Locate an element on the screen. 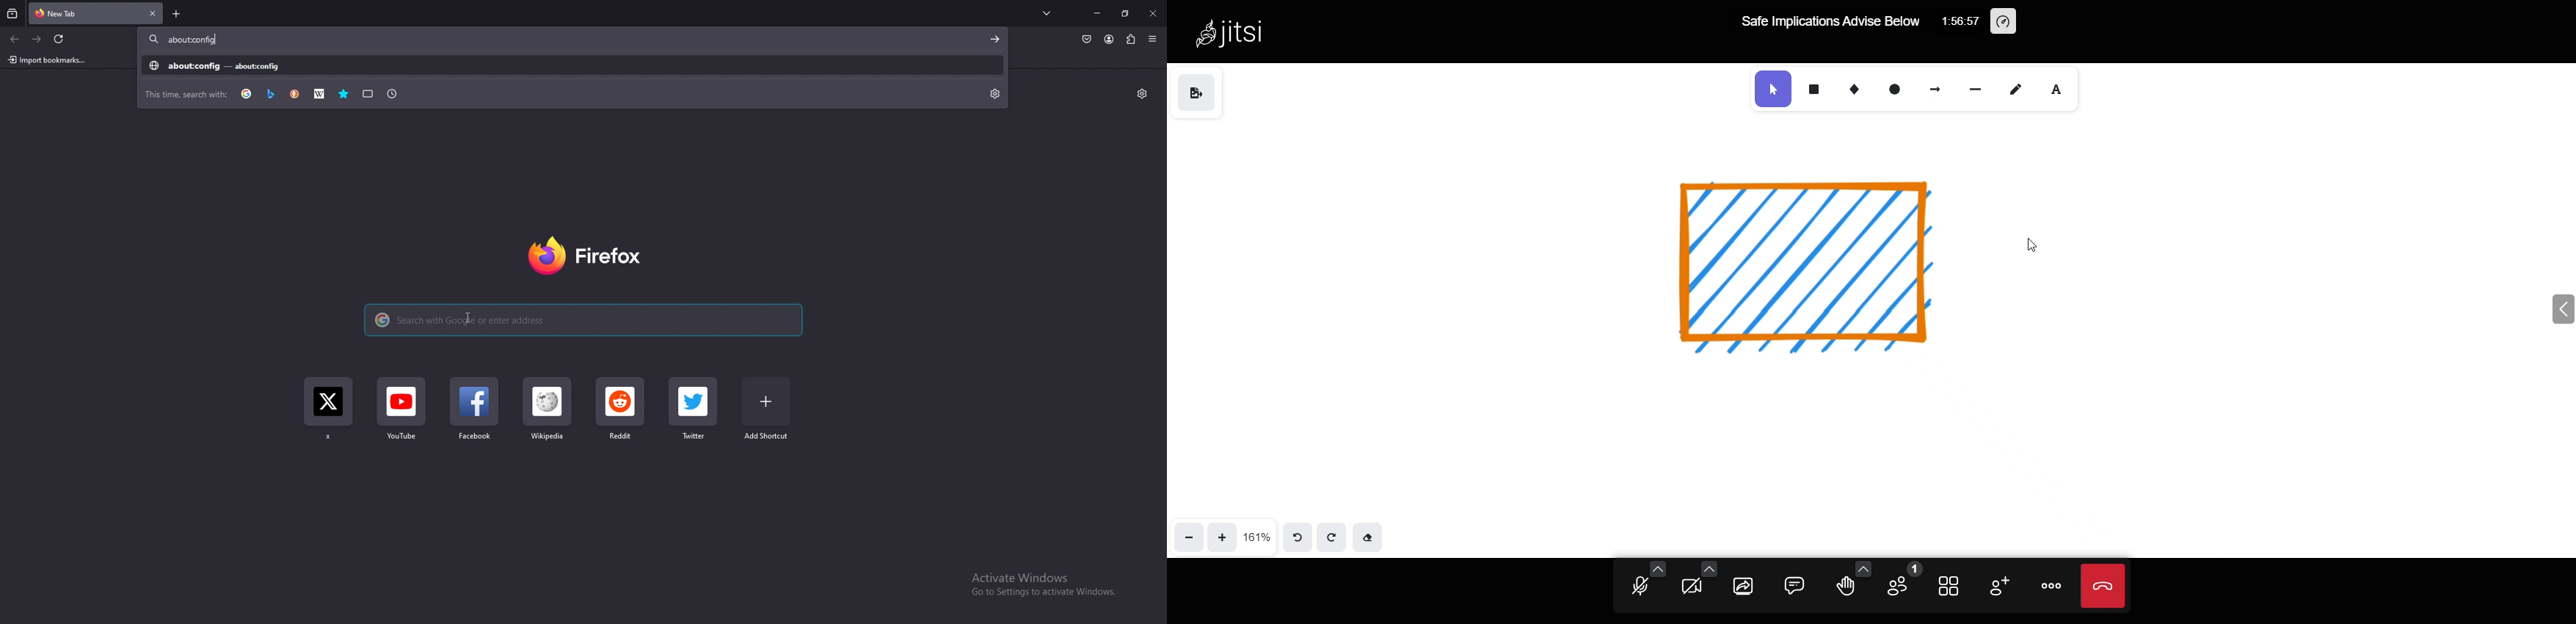  this time search with is located at coordinates (188, 94).